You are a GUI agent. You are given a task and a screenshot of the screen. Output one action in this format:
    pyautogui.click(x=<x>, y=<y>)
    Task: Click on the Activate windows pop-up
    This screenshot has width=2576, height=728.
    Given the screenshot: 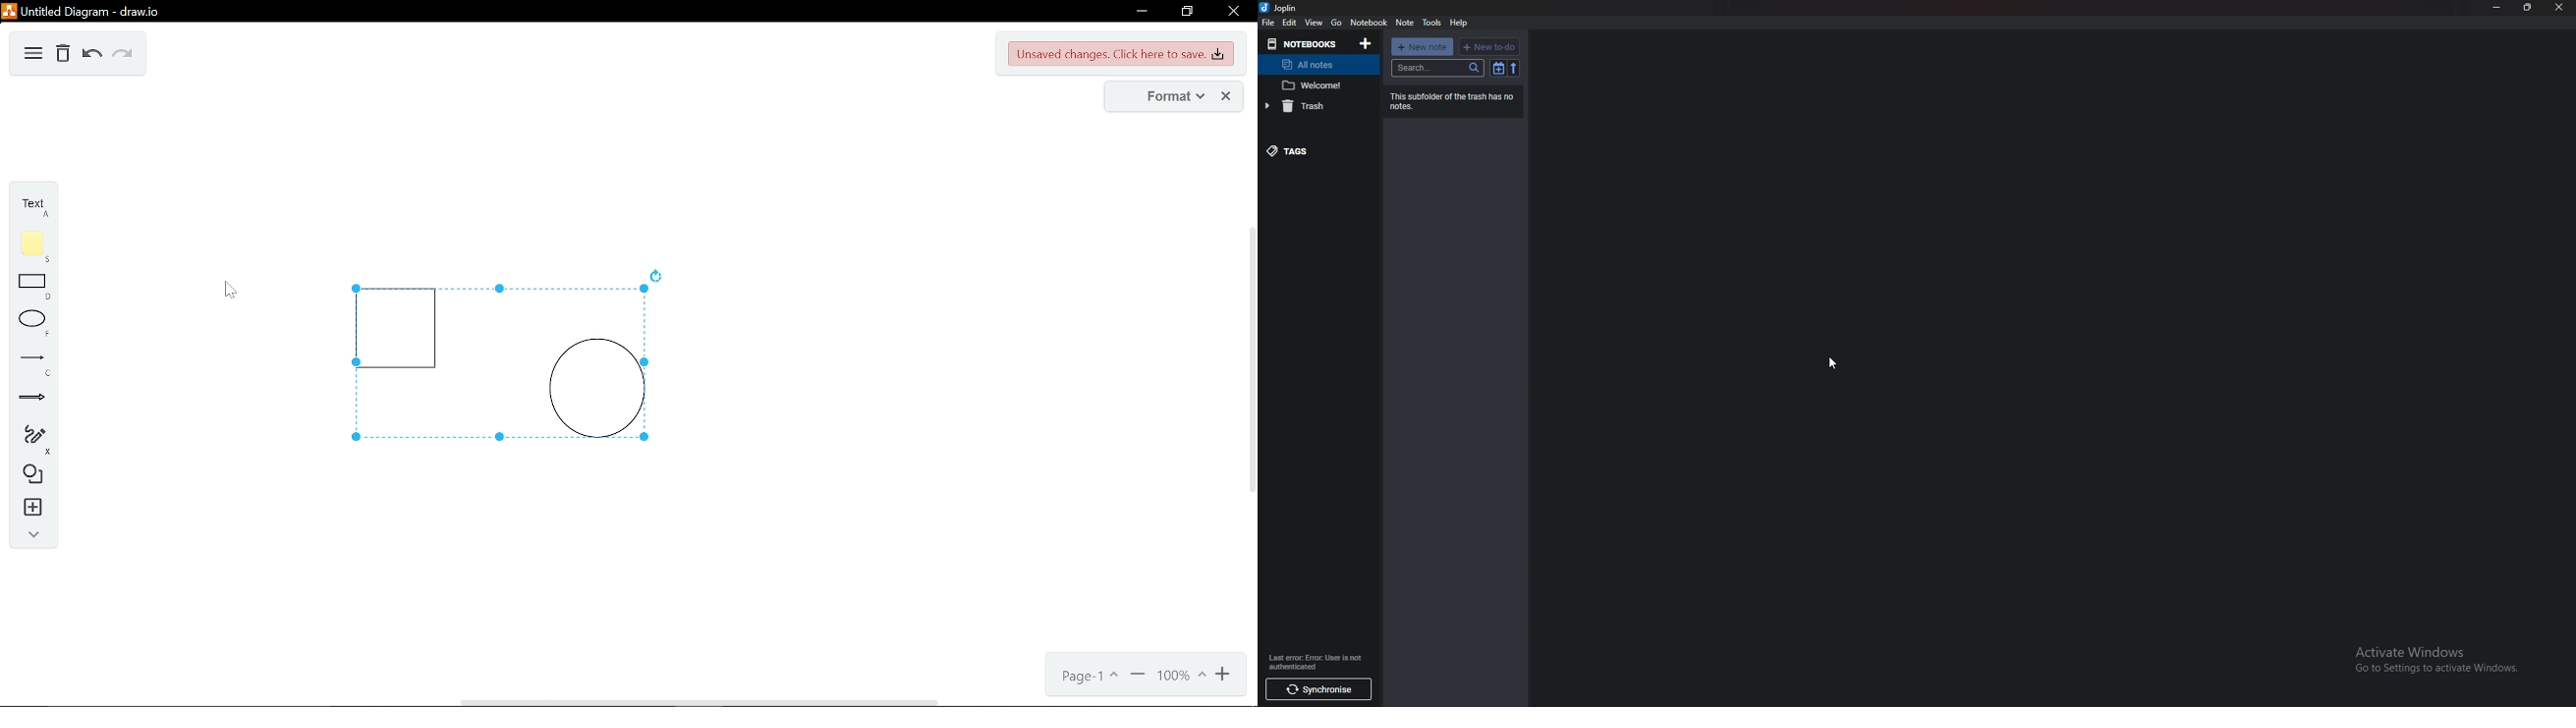 What is the action you would take?
    pyautogui.click(x=2442, y=662)
    